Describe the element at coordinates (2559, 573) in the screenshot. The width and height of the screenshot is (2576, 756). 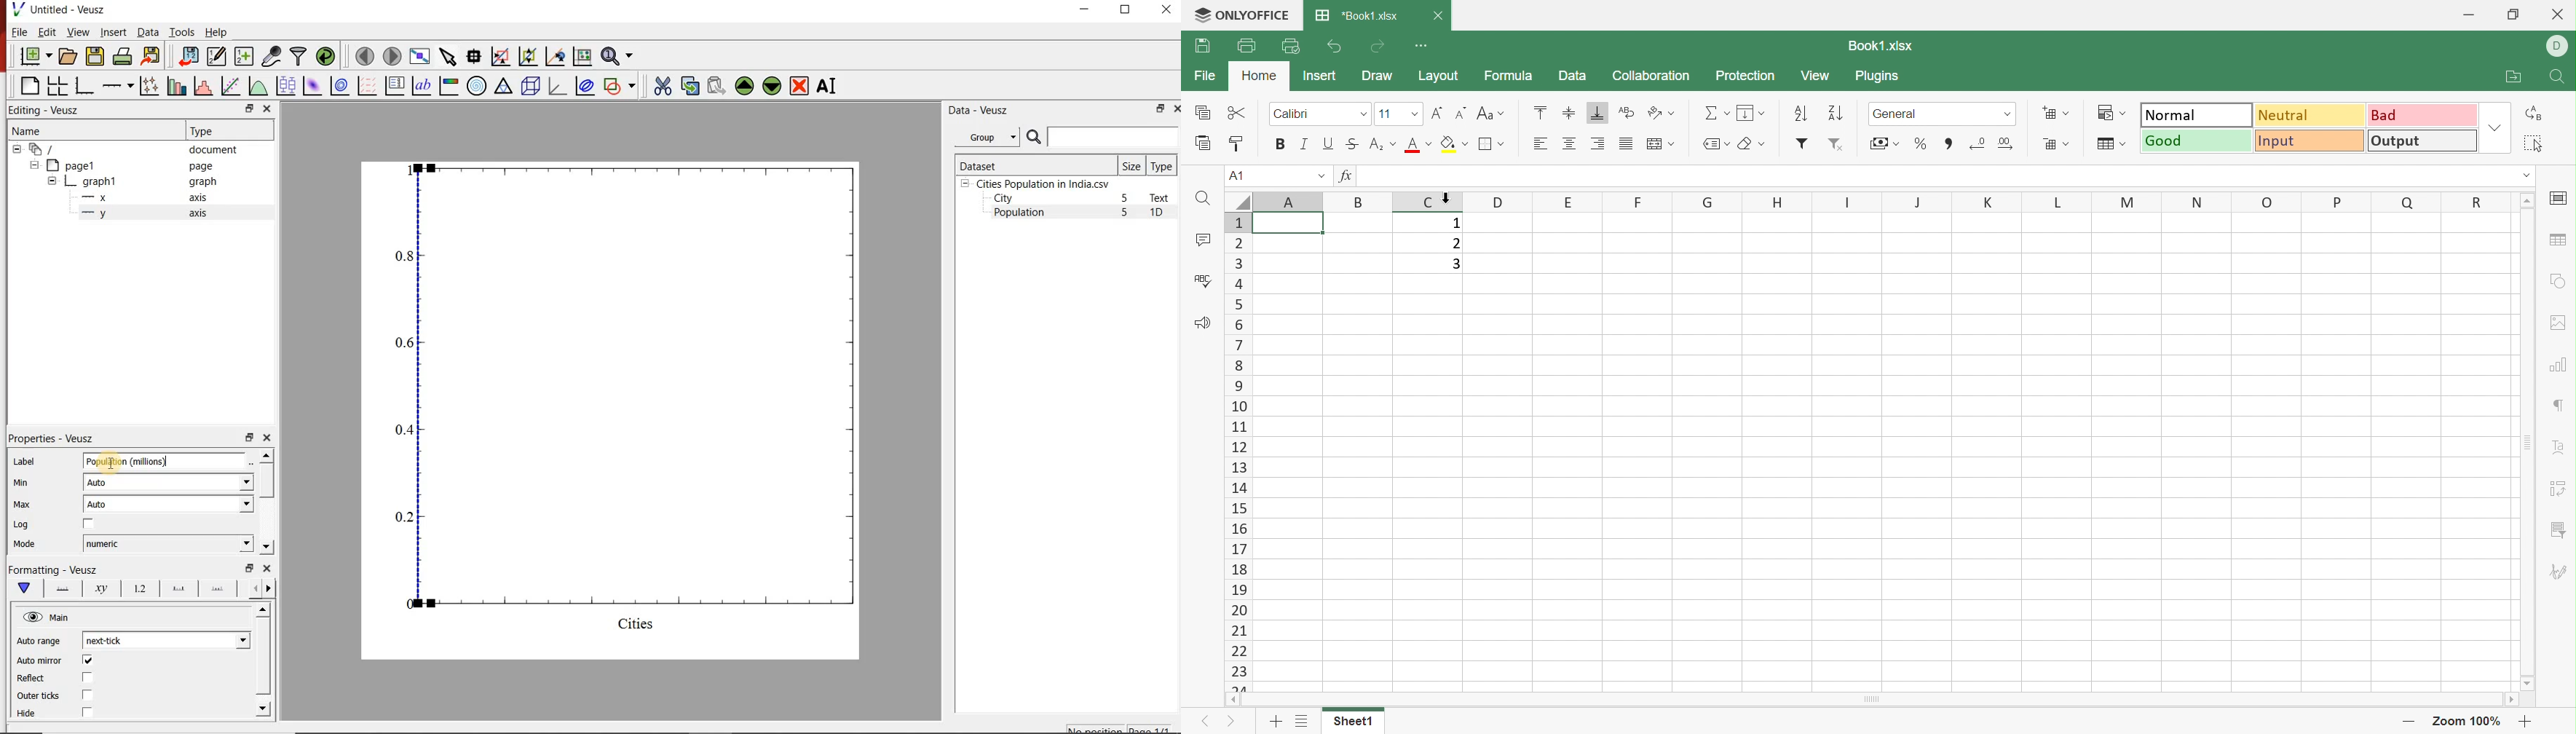
I see `Signature settings` at that location.